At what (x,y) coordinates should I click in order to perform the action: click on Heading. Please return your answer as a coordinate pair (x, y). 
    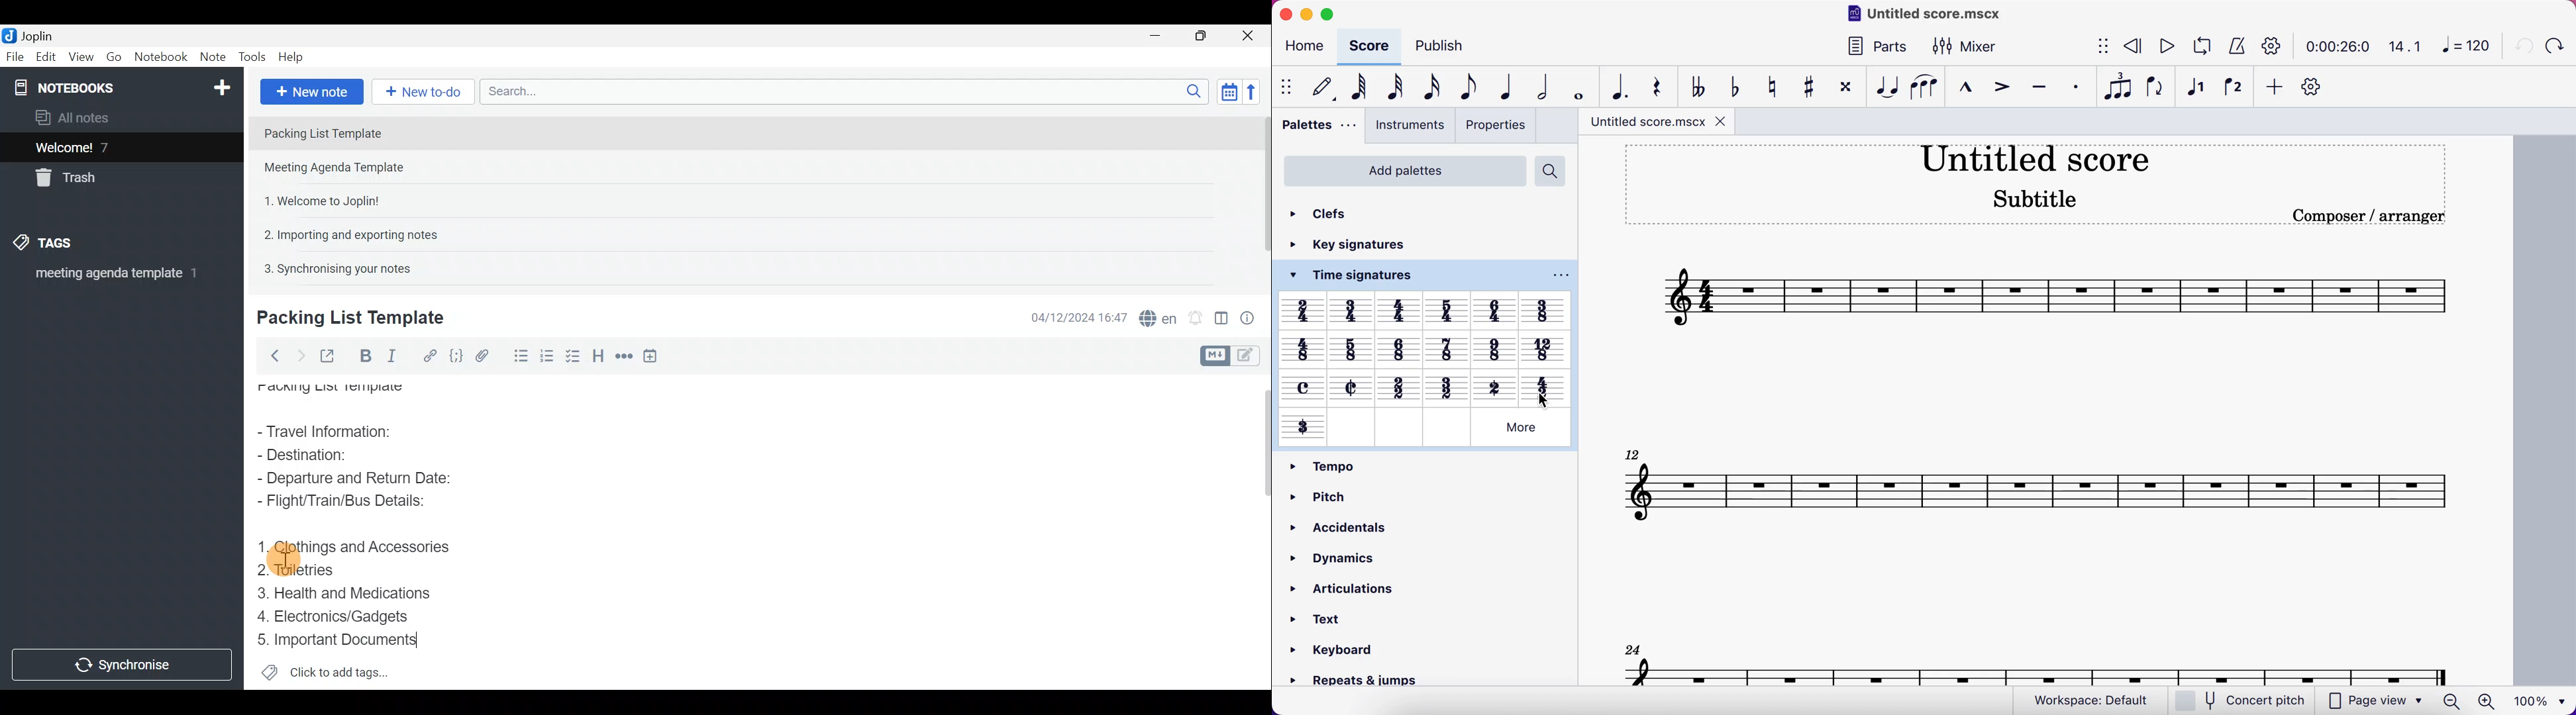
    Looking at the image, I should click on (599, 354).